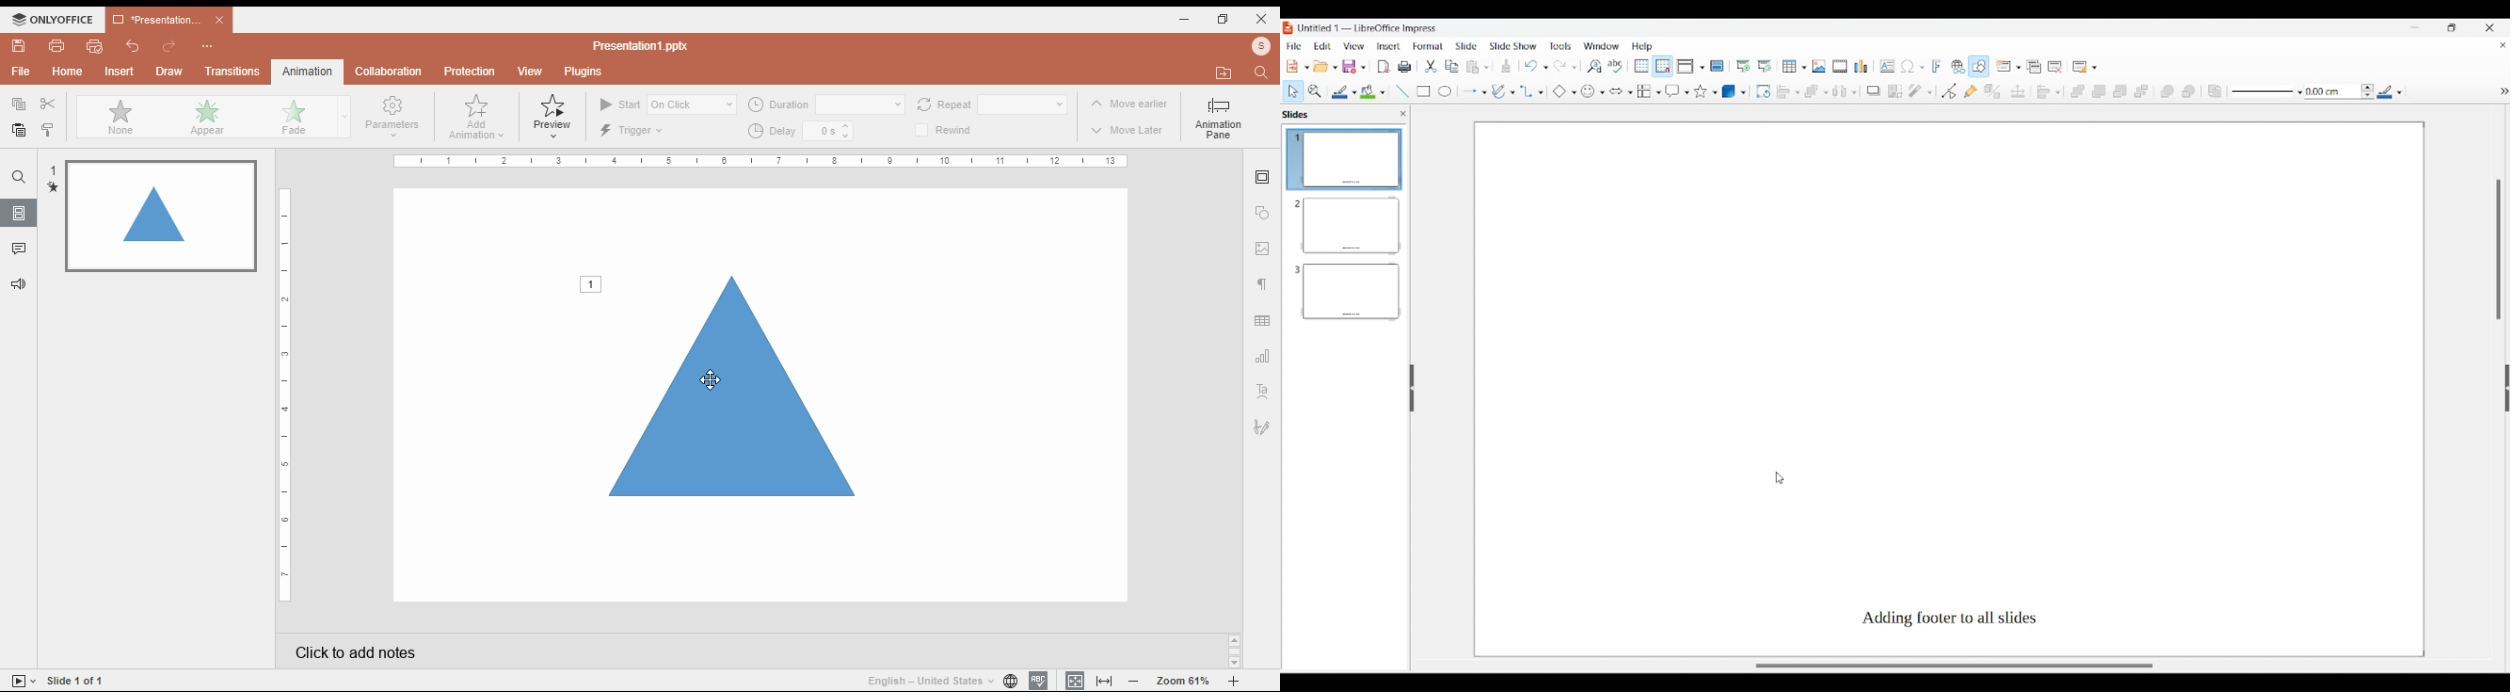 This screenshot has height=700, width=2520. I want to click on Insert textbox, so click(1887, 66).